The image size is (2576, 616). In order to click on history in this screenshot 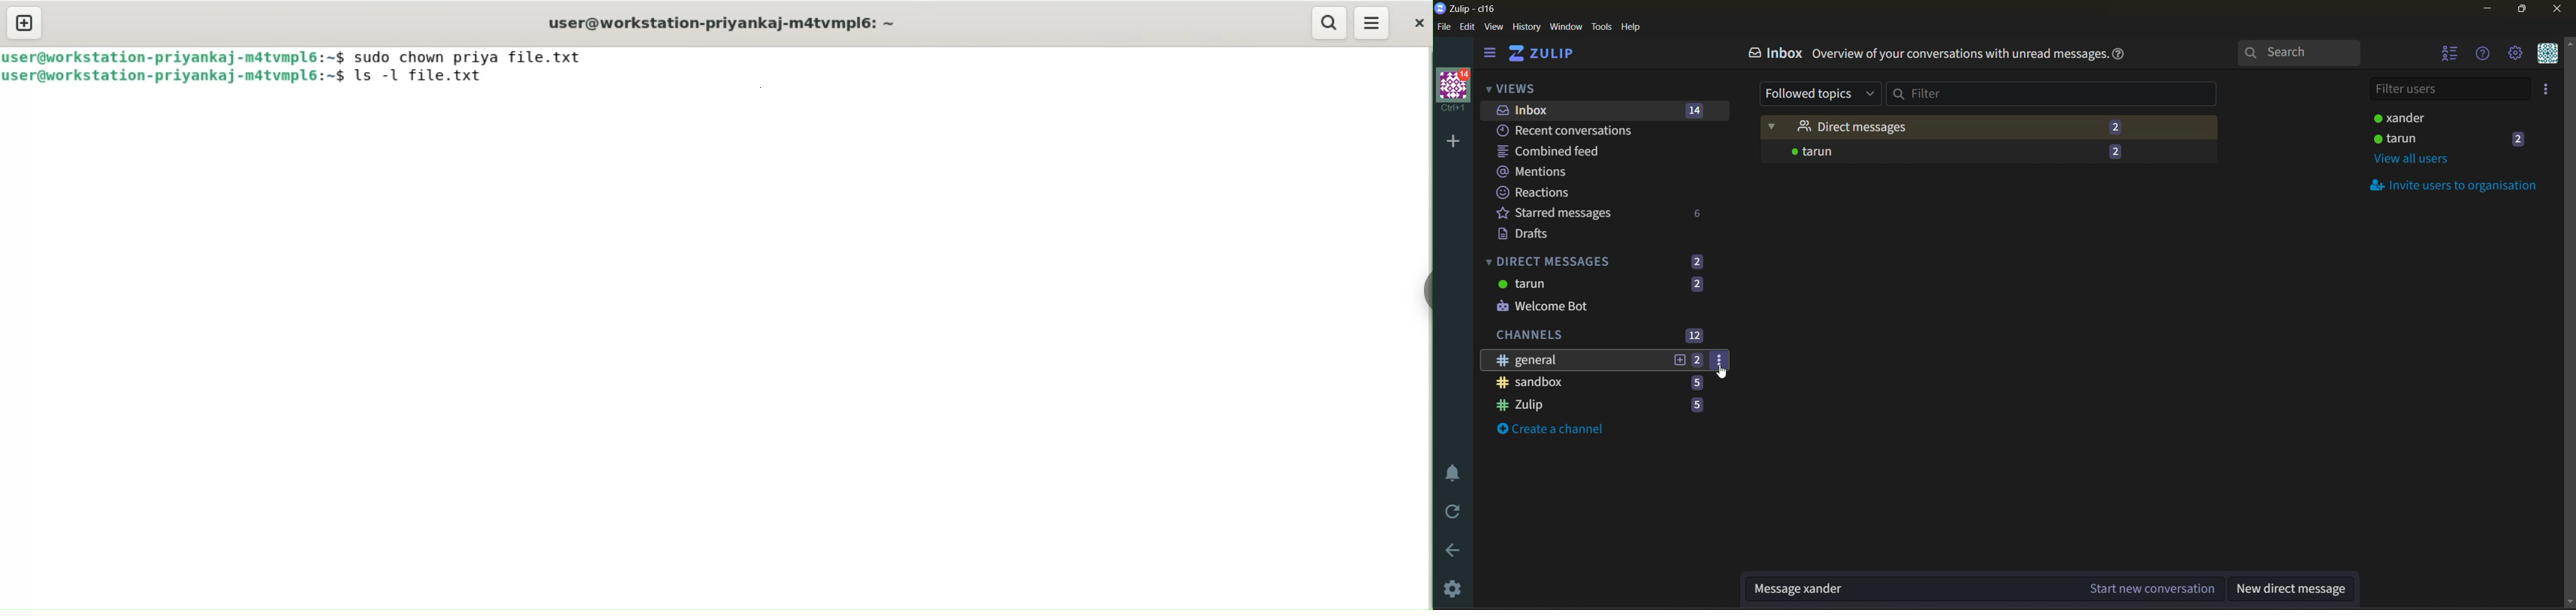, I will do `click(1528, 27)`.